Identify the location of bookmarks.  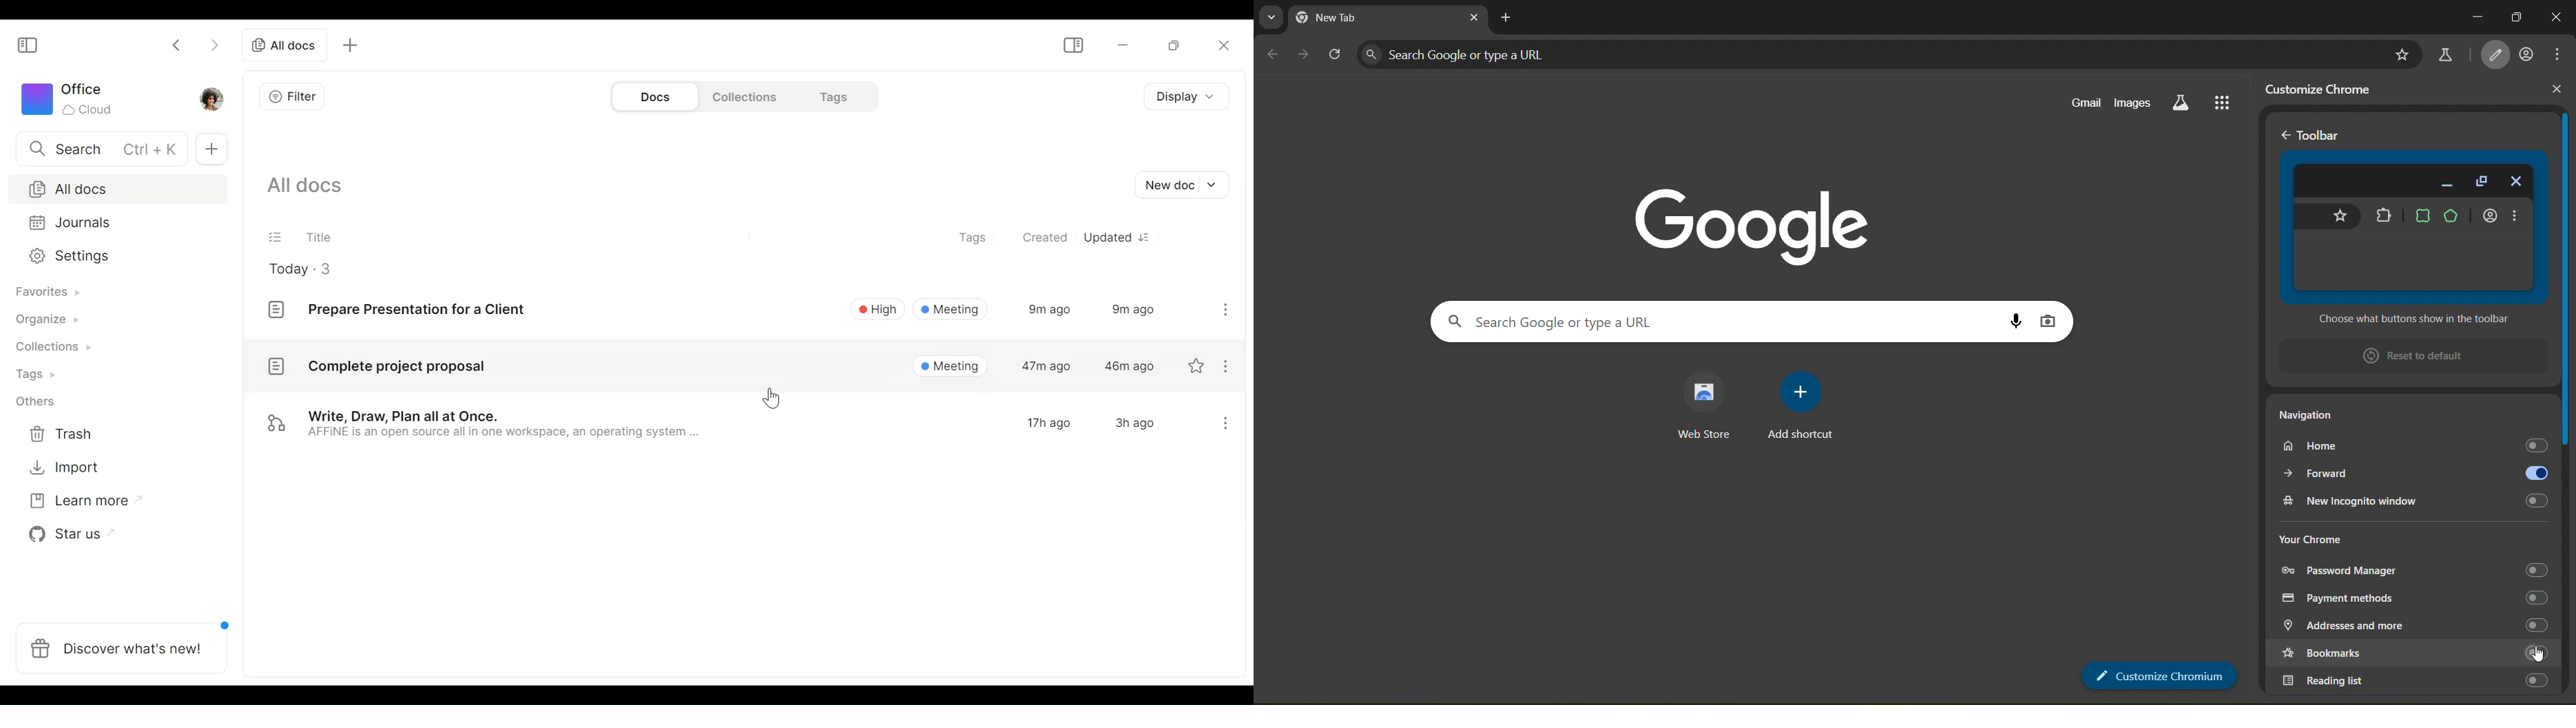
(2385, 653).